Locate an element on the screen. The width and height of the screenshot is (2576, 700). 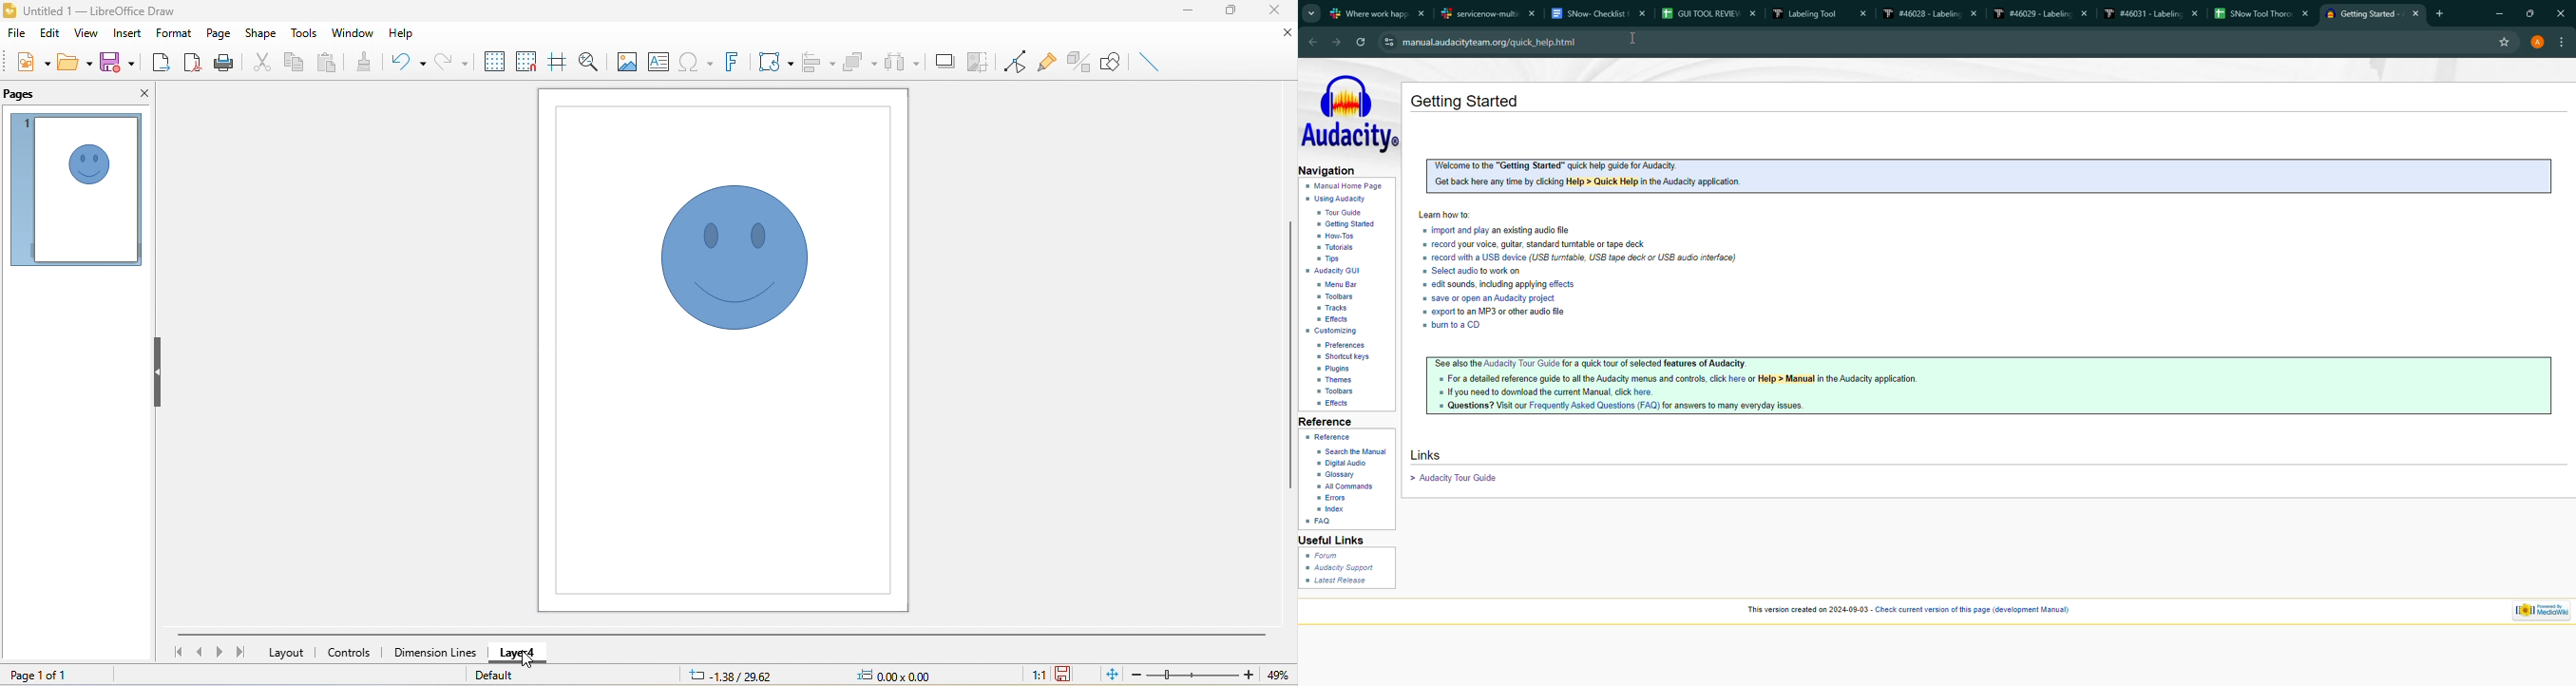
tip is located at coordinates (1331, 260).